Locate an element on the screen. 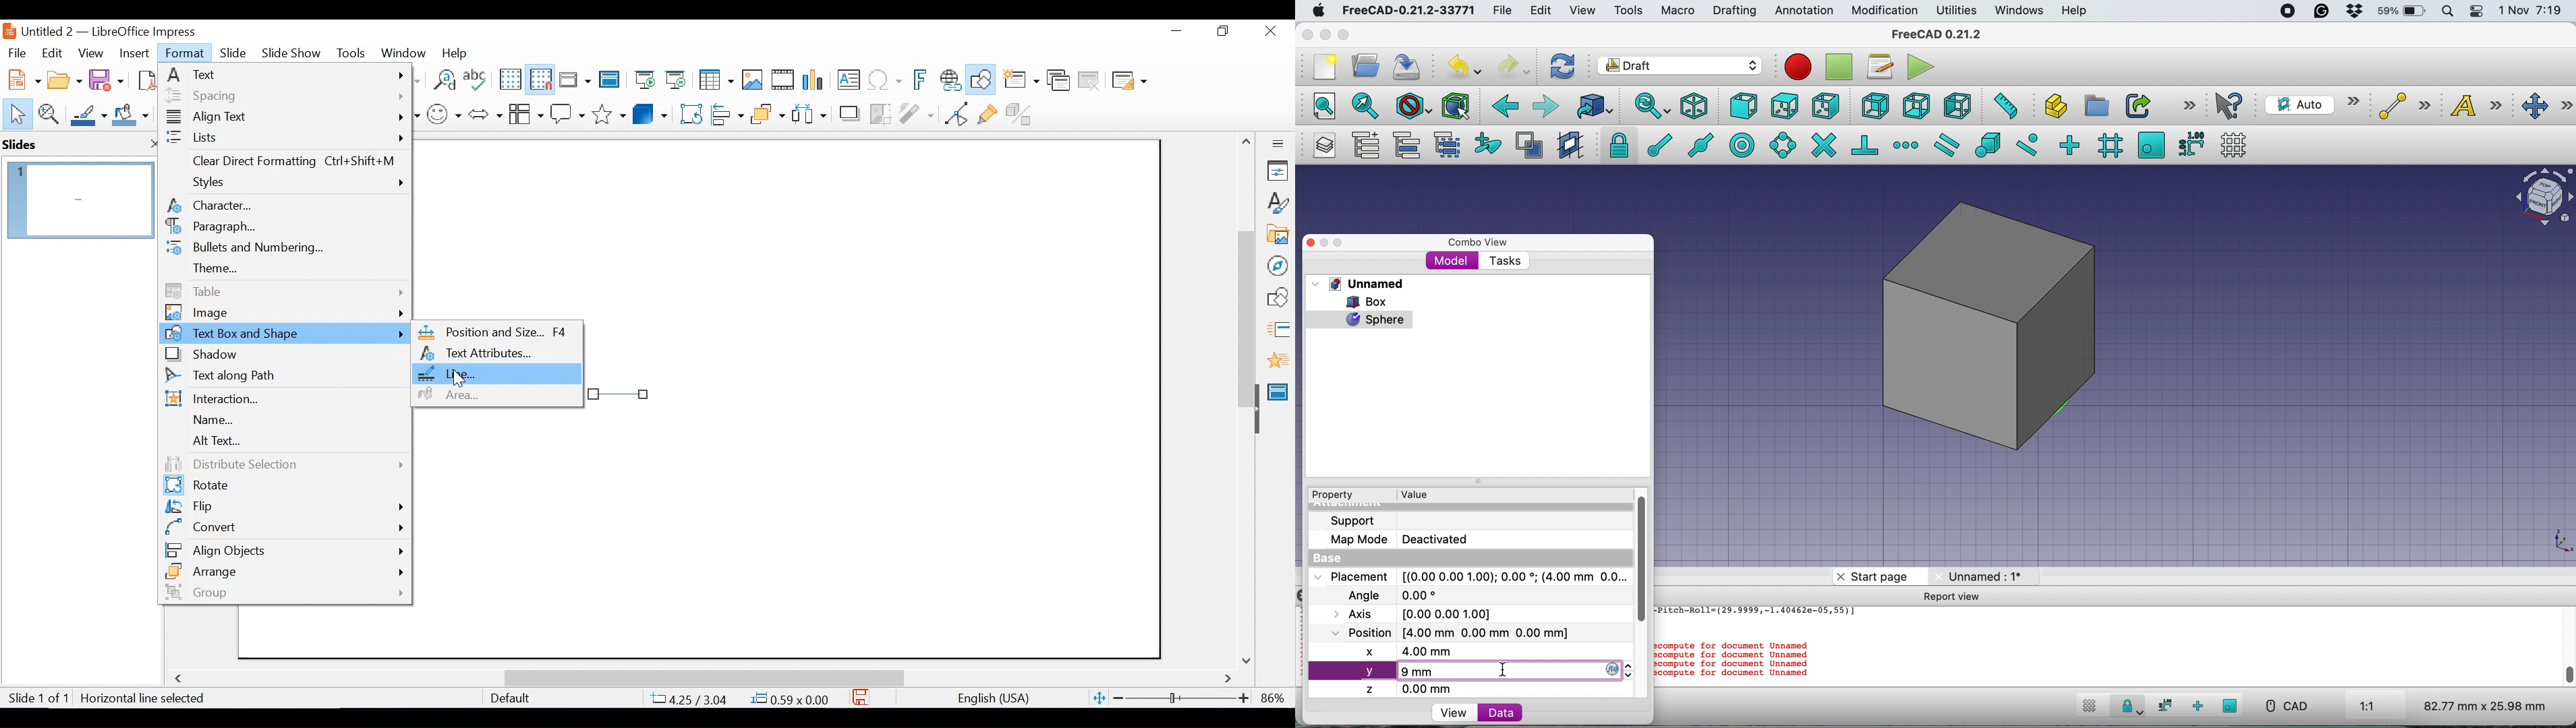  snap extension is located at coordinates (1907, 145).